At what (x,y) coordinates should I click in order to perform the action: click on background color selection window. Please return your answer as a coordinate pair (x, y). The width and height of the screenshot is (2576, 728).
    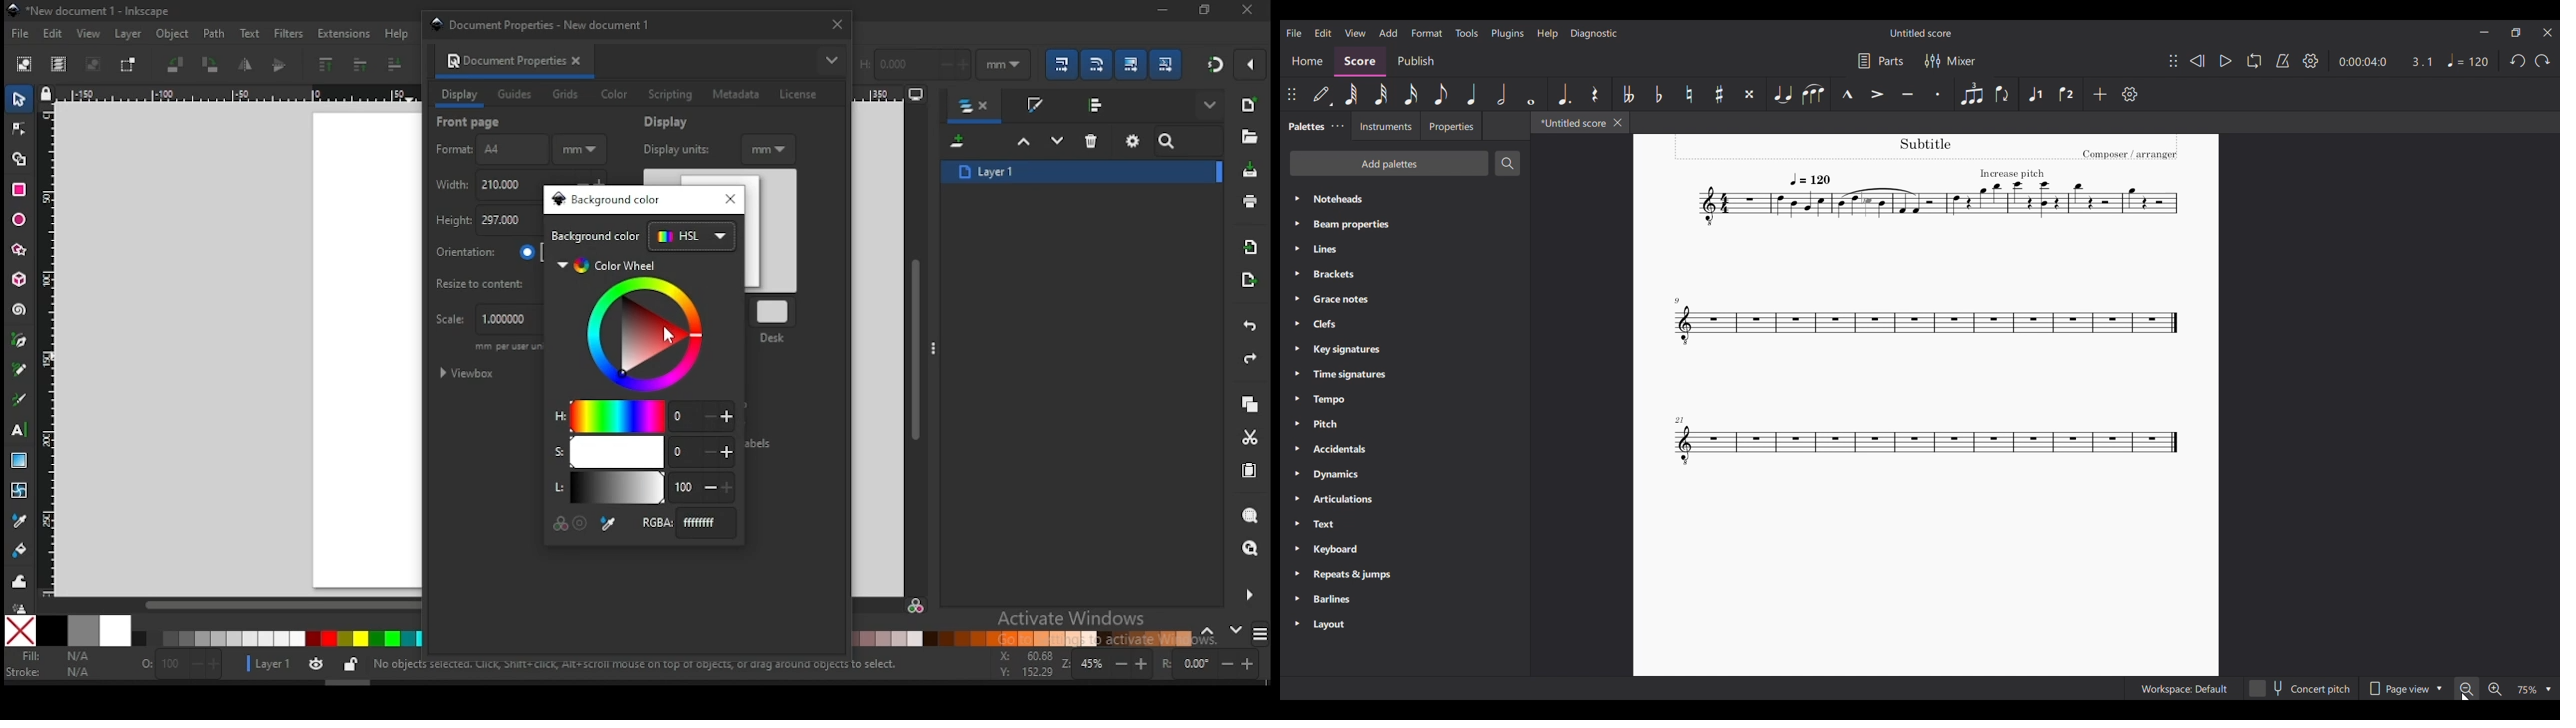
    Looking at the image, I should click on (608, 200).